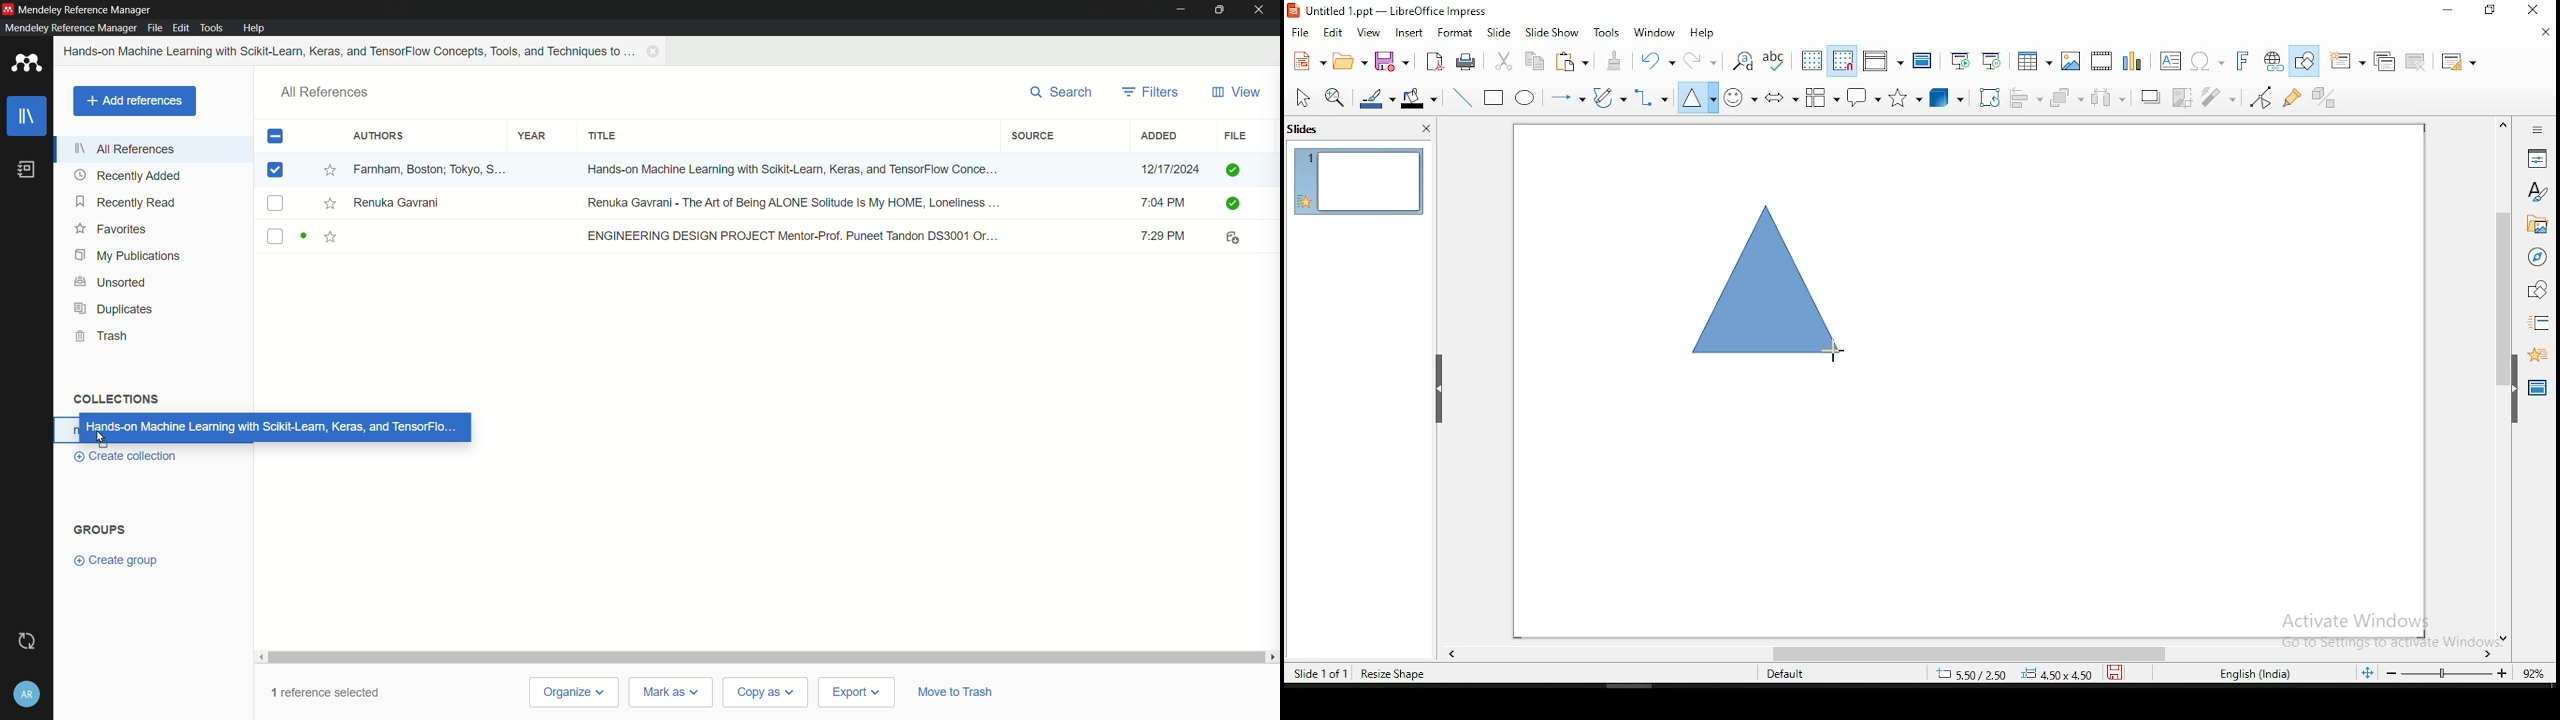  Describe the element at coordinates (1159, 136) in the screenshot. I see `added` at that location.